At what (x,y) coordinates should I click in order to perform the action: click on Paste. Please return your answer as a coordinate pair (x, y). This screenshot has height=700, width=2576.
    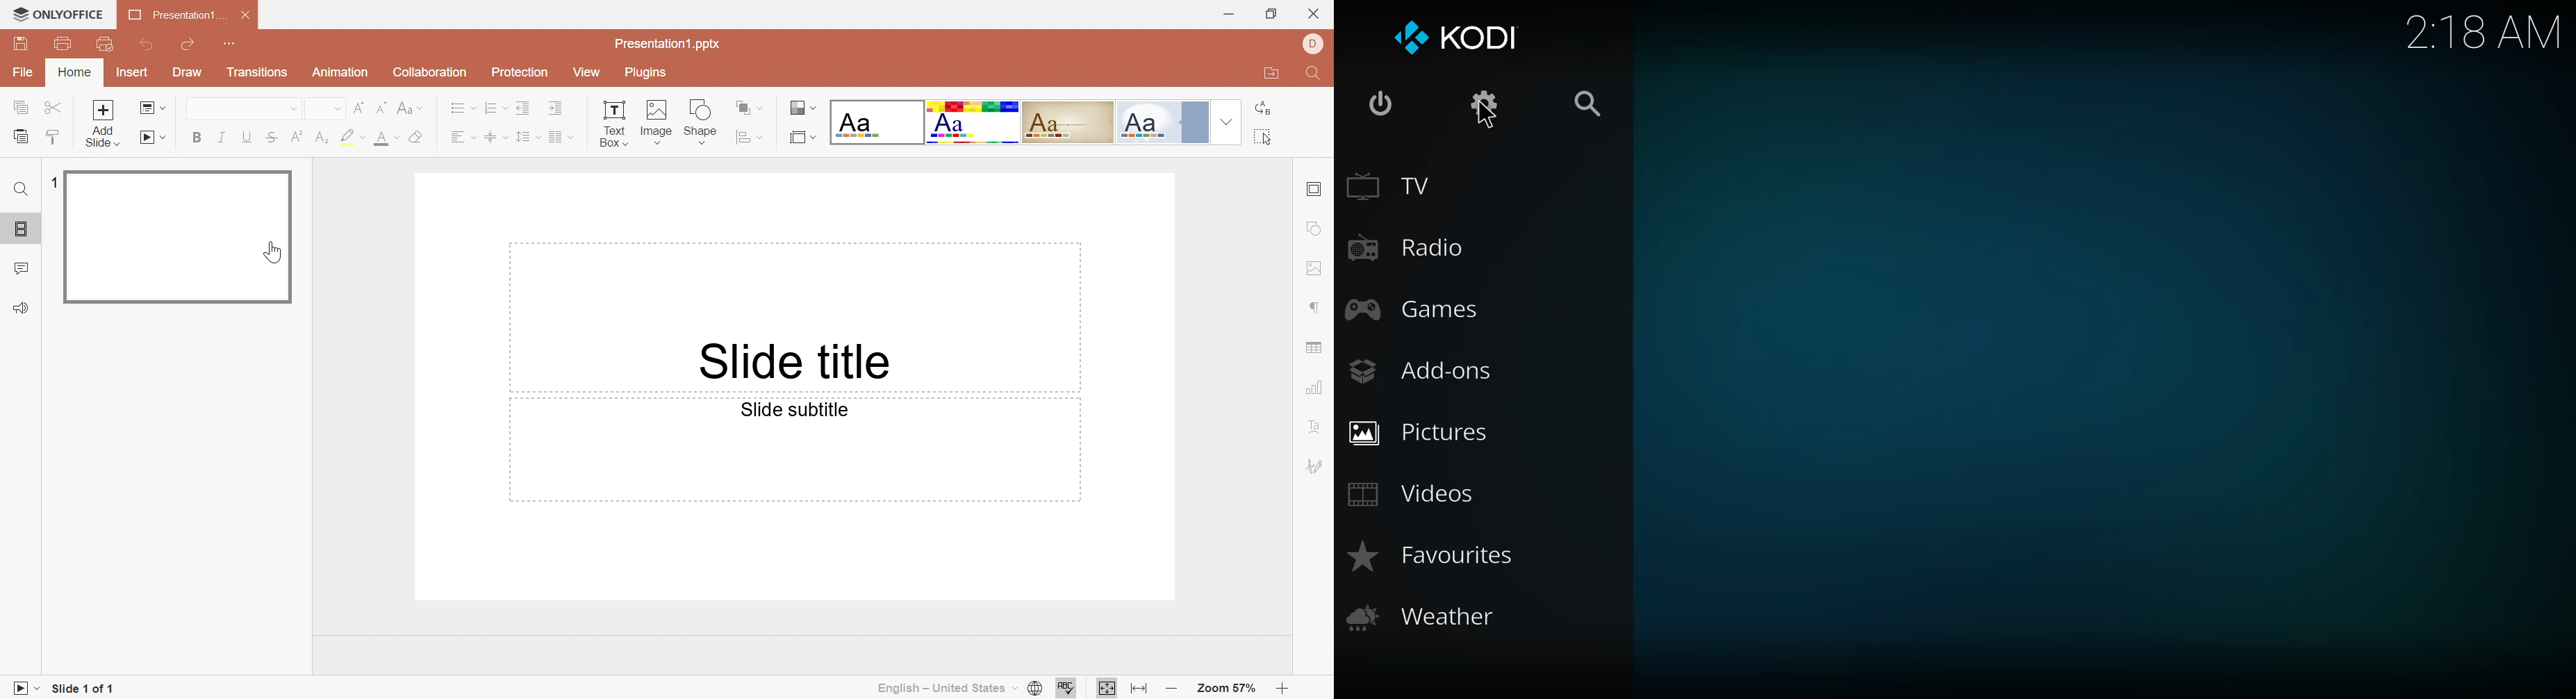
    Looking at the image, I should click on (19, 138).